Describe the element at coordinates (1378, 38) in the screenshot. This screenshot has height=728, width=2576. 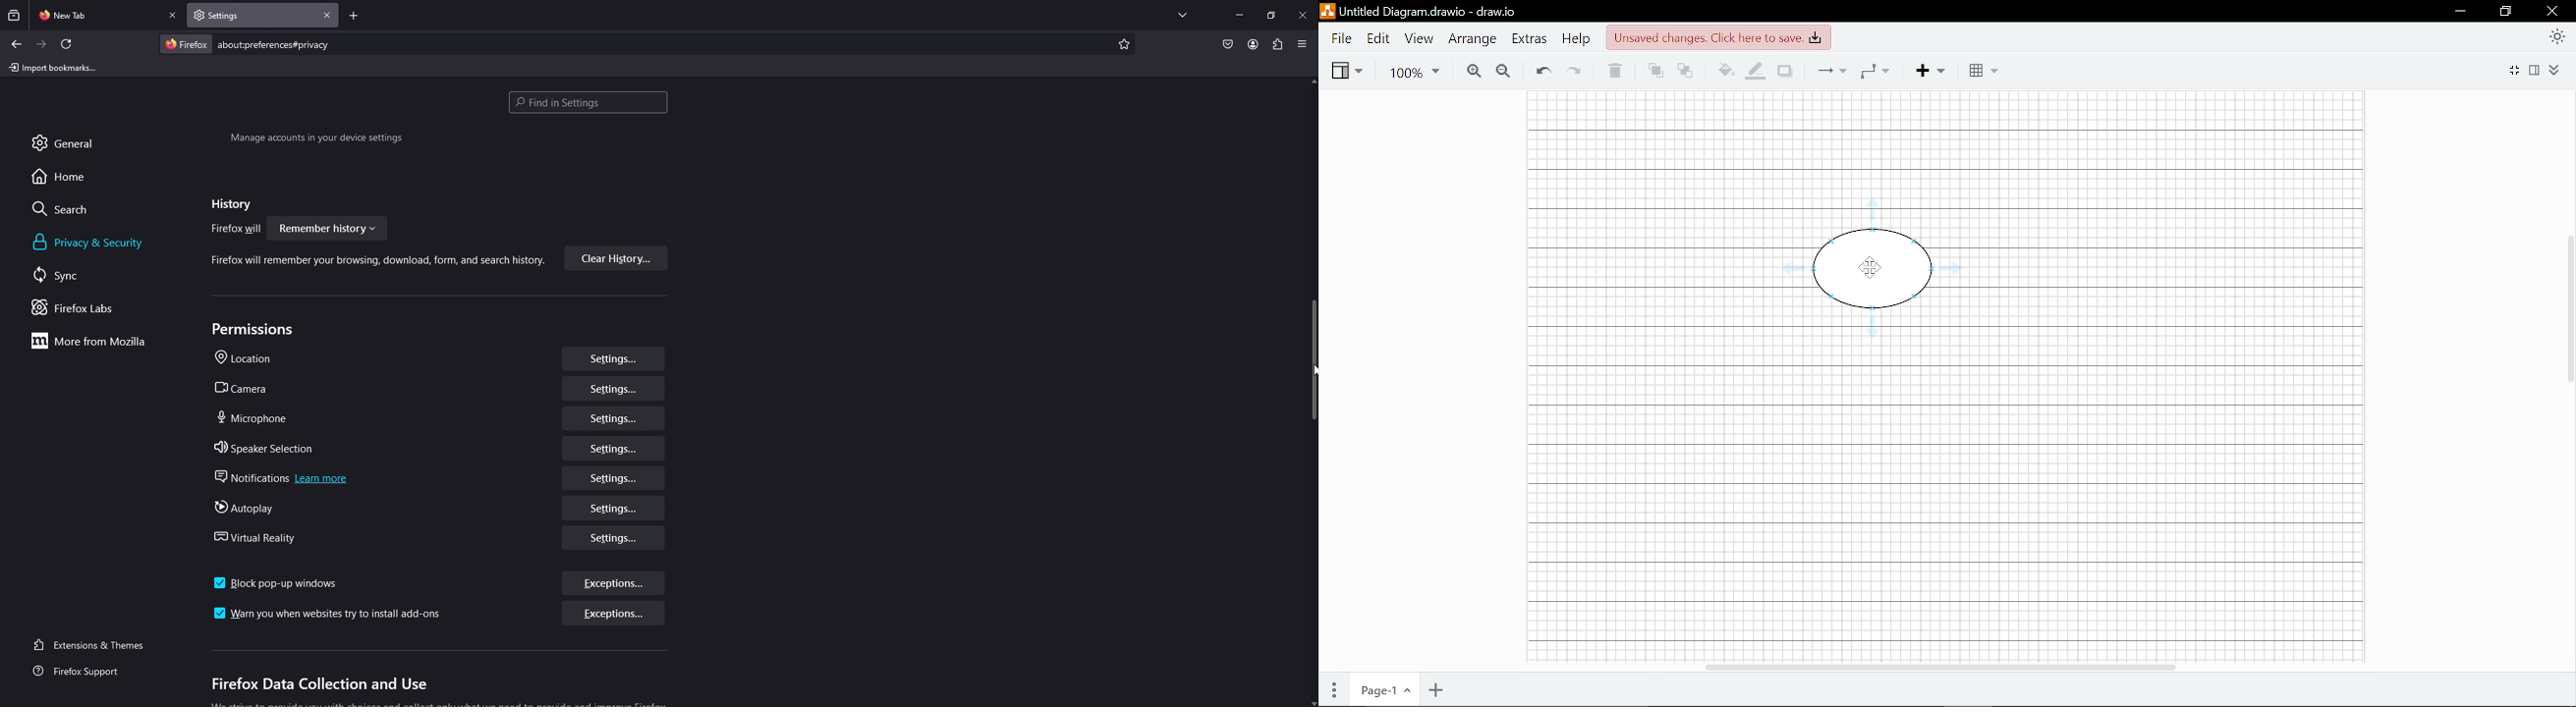
I see `Edit` at that location.